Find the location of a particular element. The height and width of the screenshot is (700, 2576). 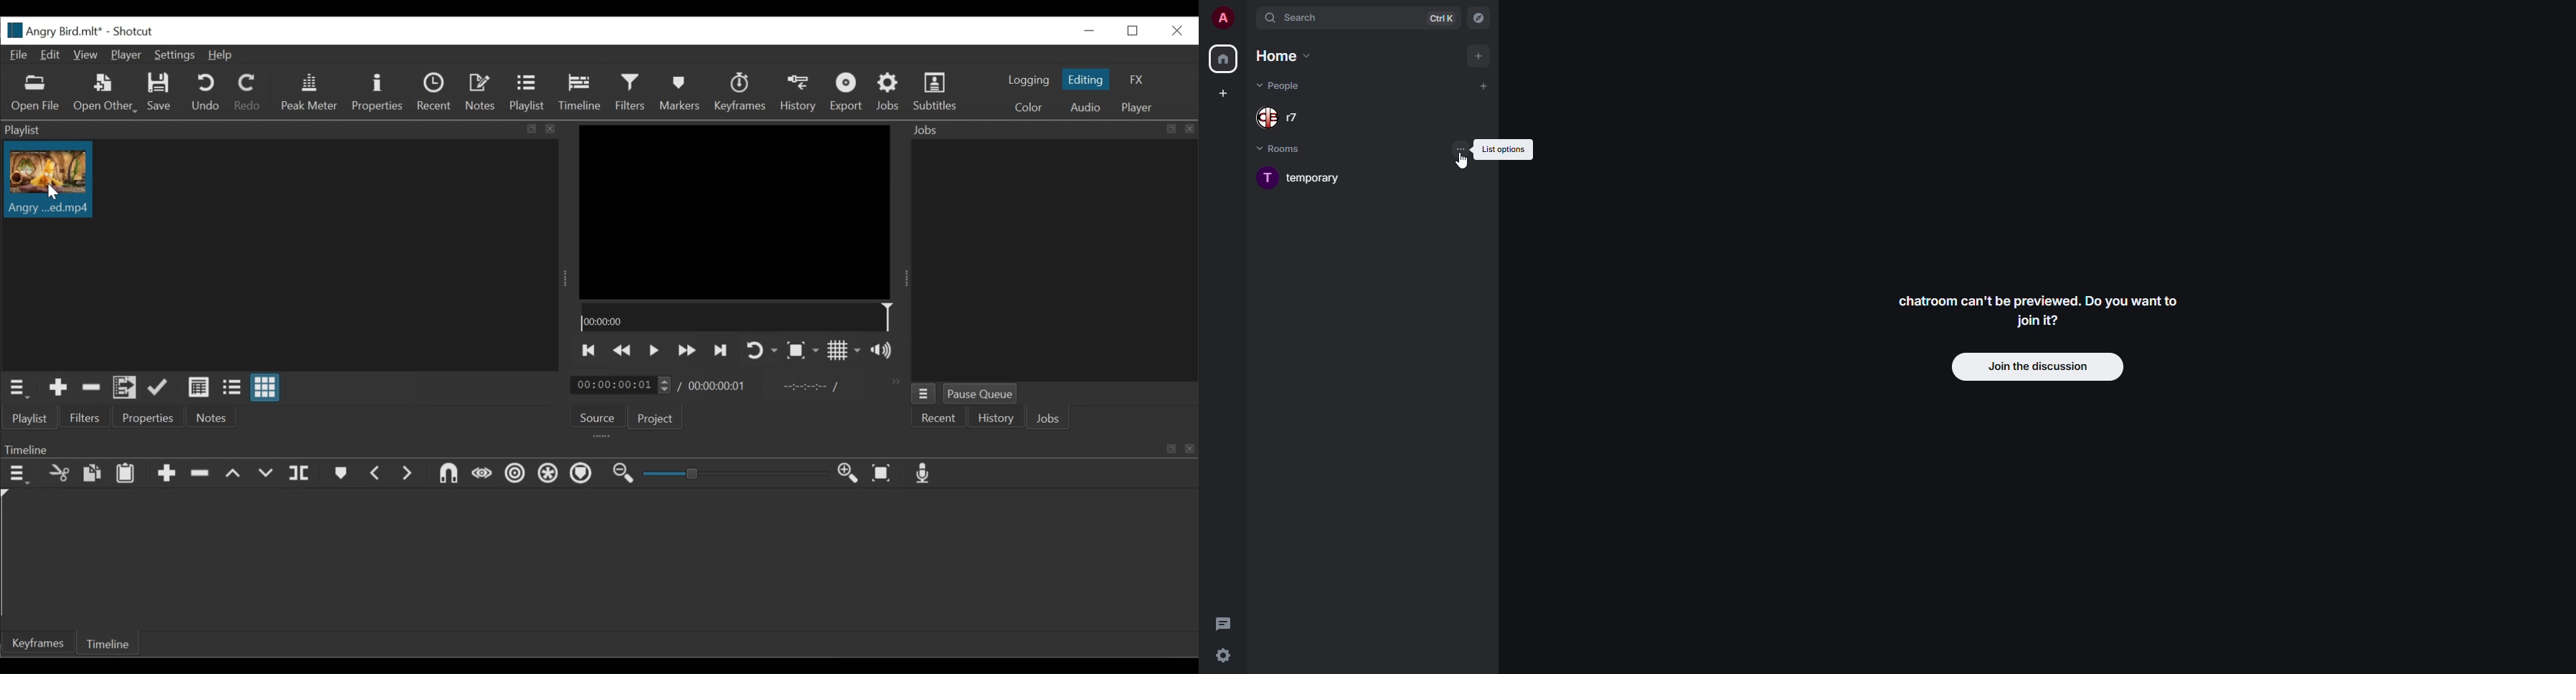

Timeline menu is located at coordinates (20, 474).